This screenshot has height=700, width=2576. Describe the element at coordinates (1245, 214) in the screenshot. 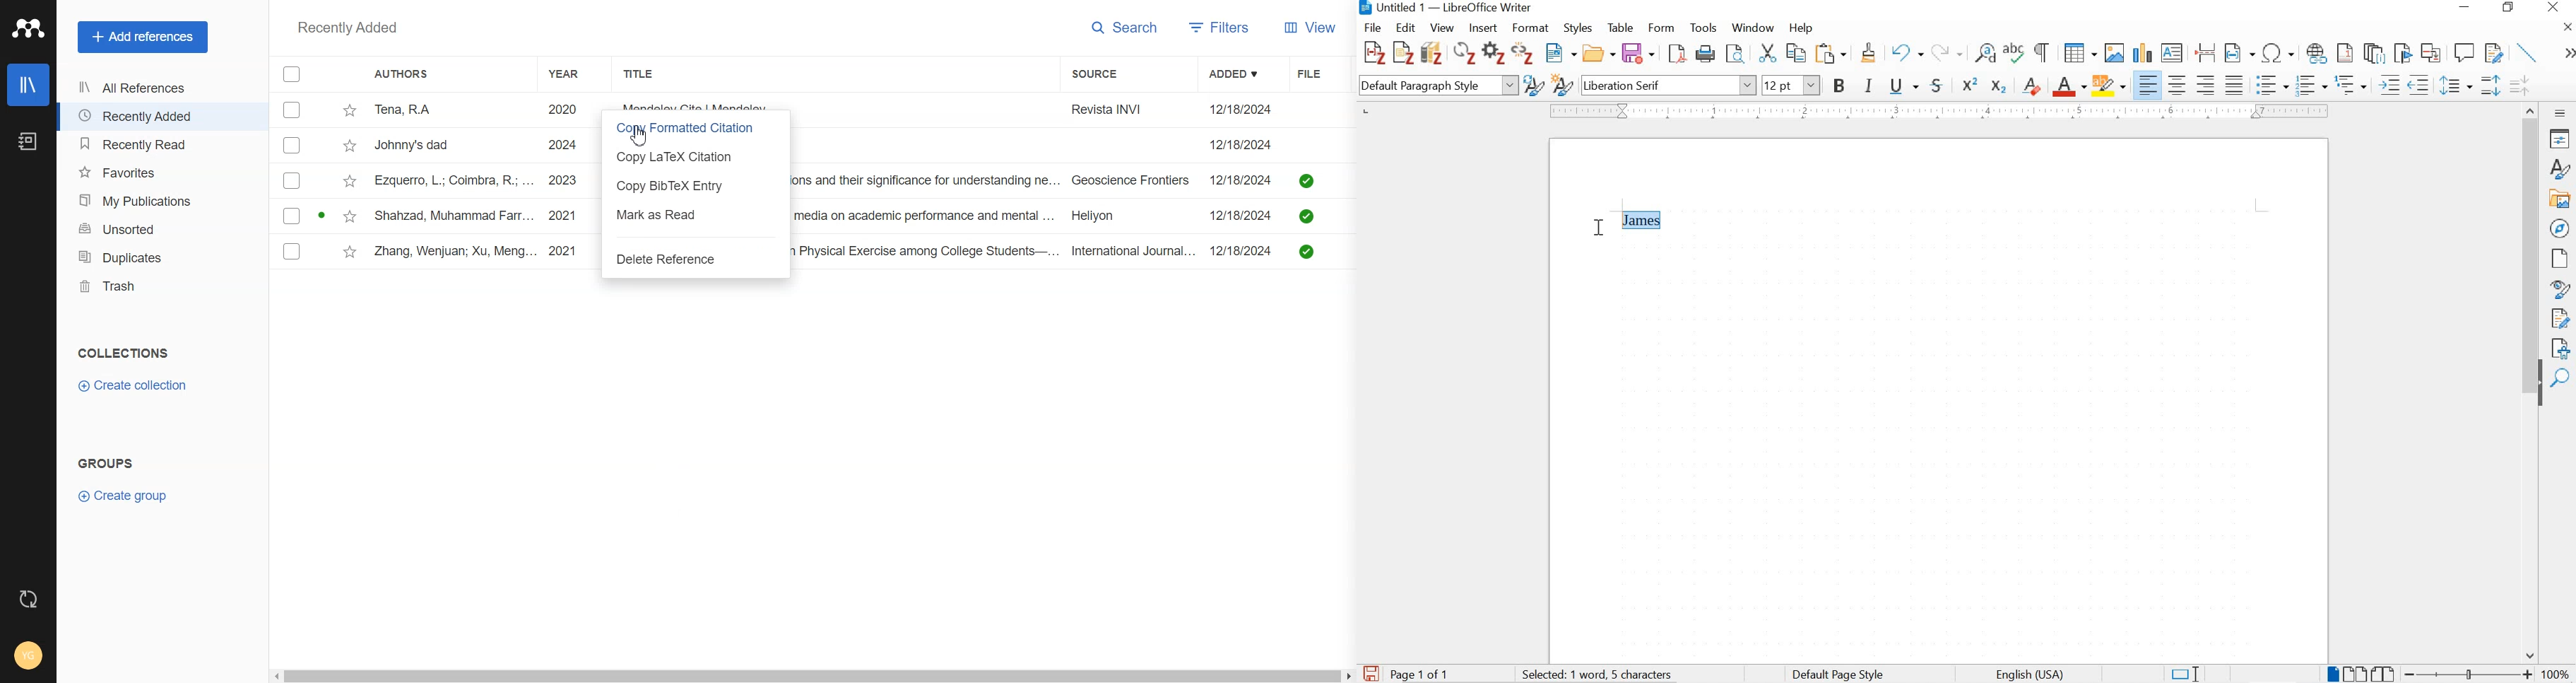

I see `12/18/2024` at that location.